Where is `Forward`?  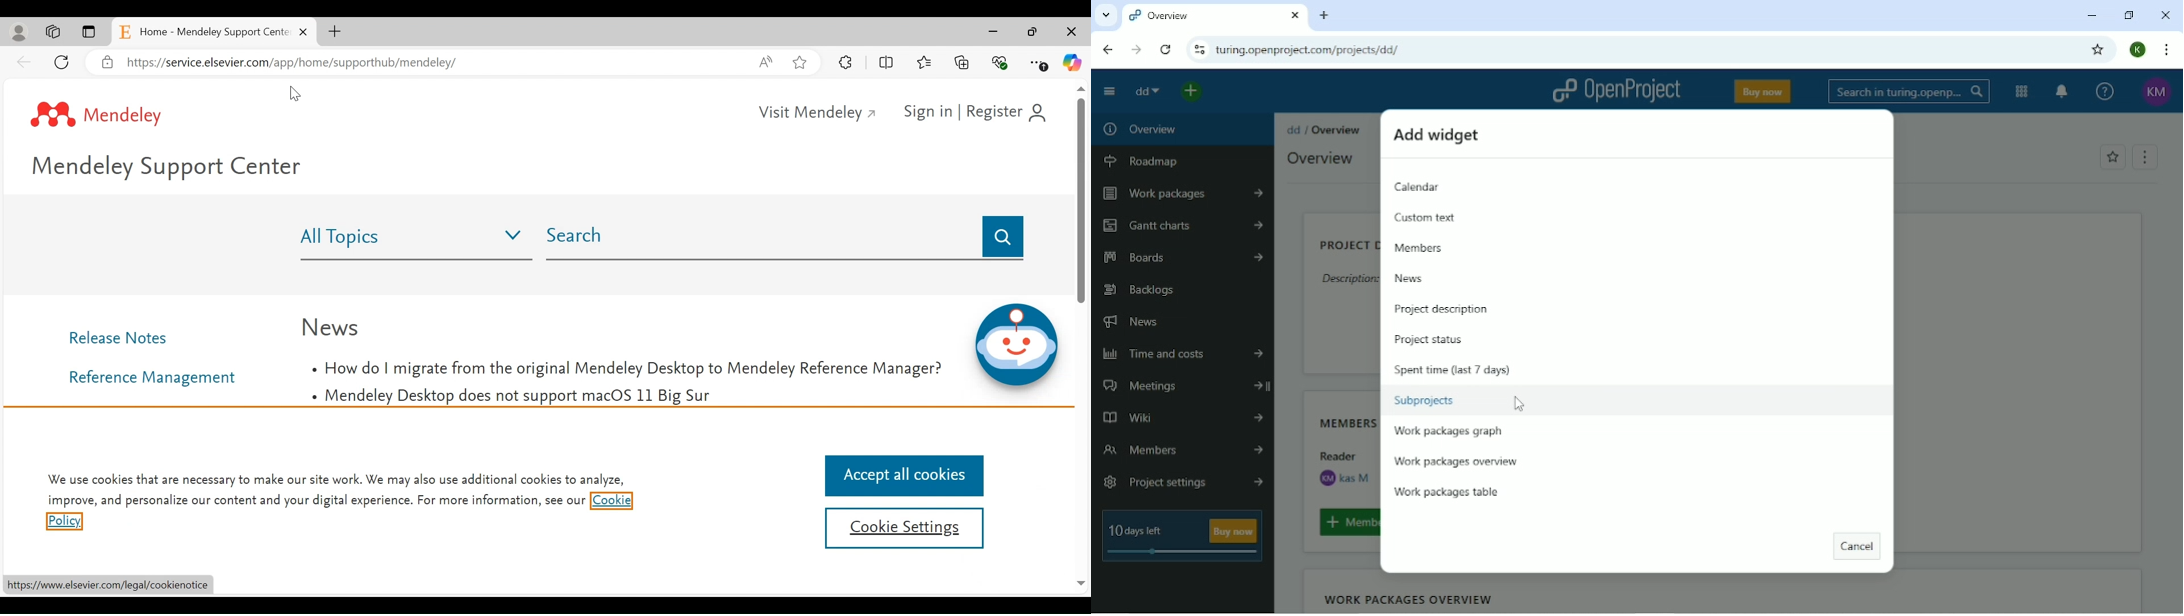
Forward is located at coordinates (1137, 50).